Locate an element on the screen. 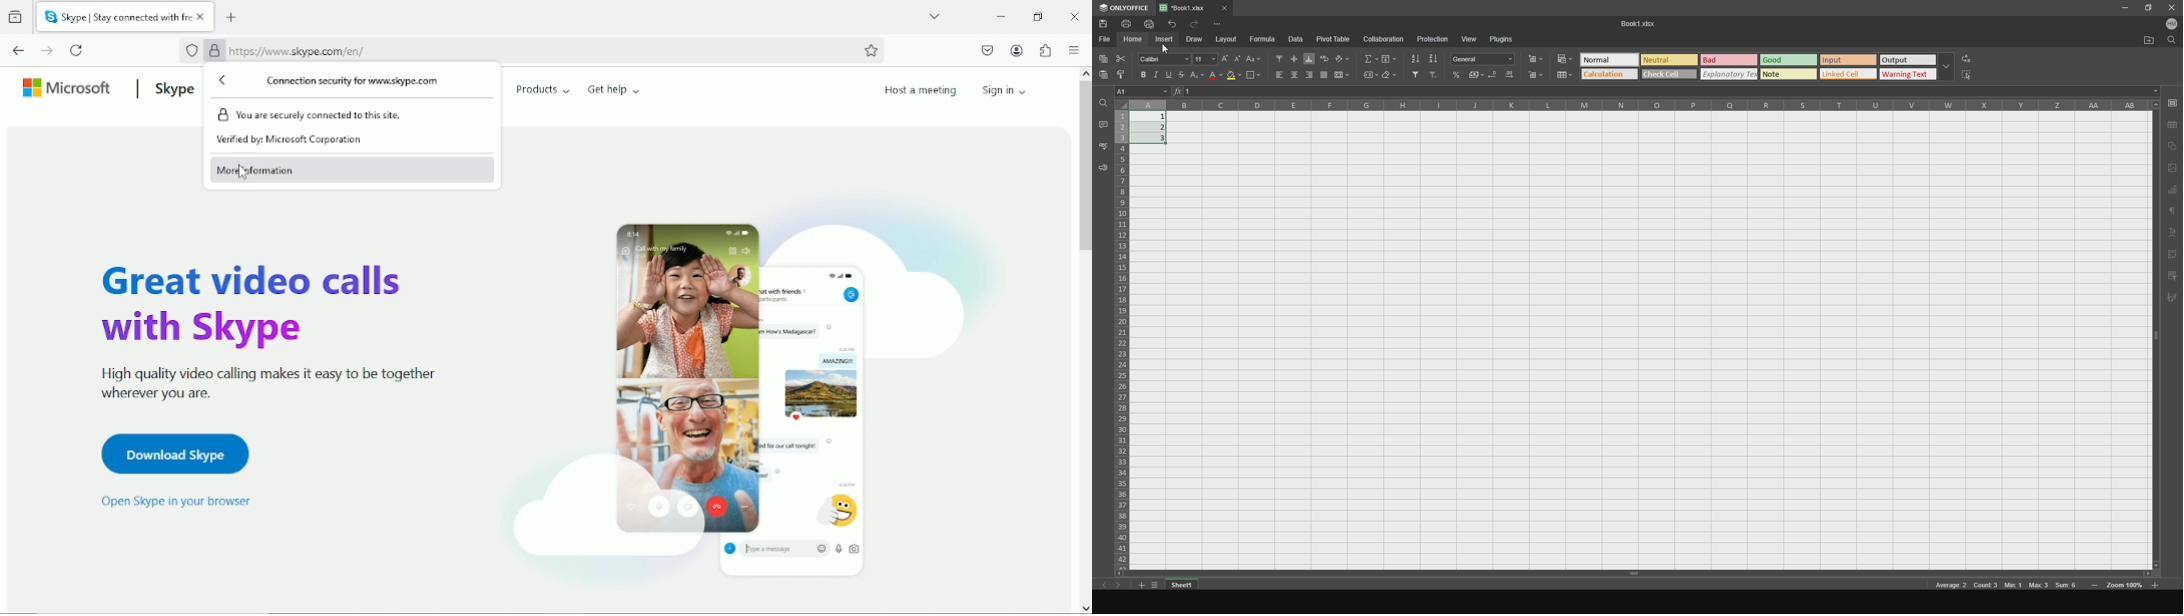  open application menu is located at coordinates (1073, 51).